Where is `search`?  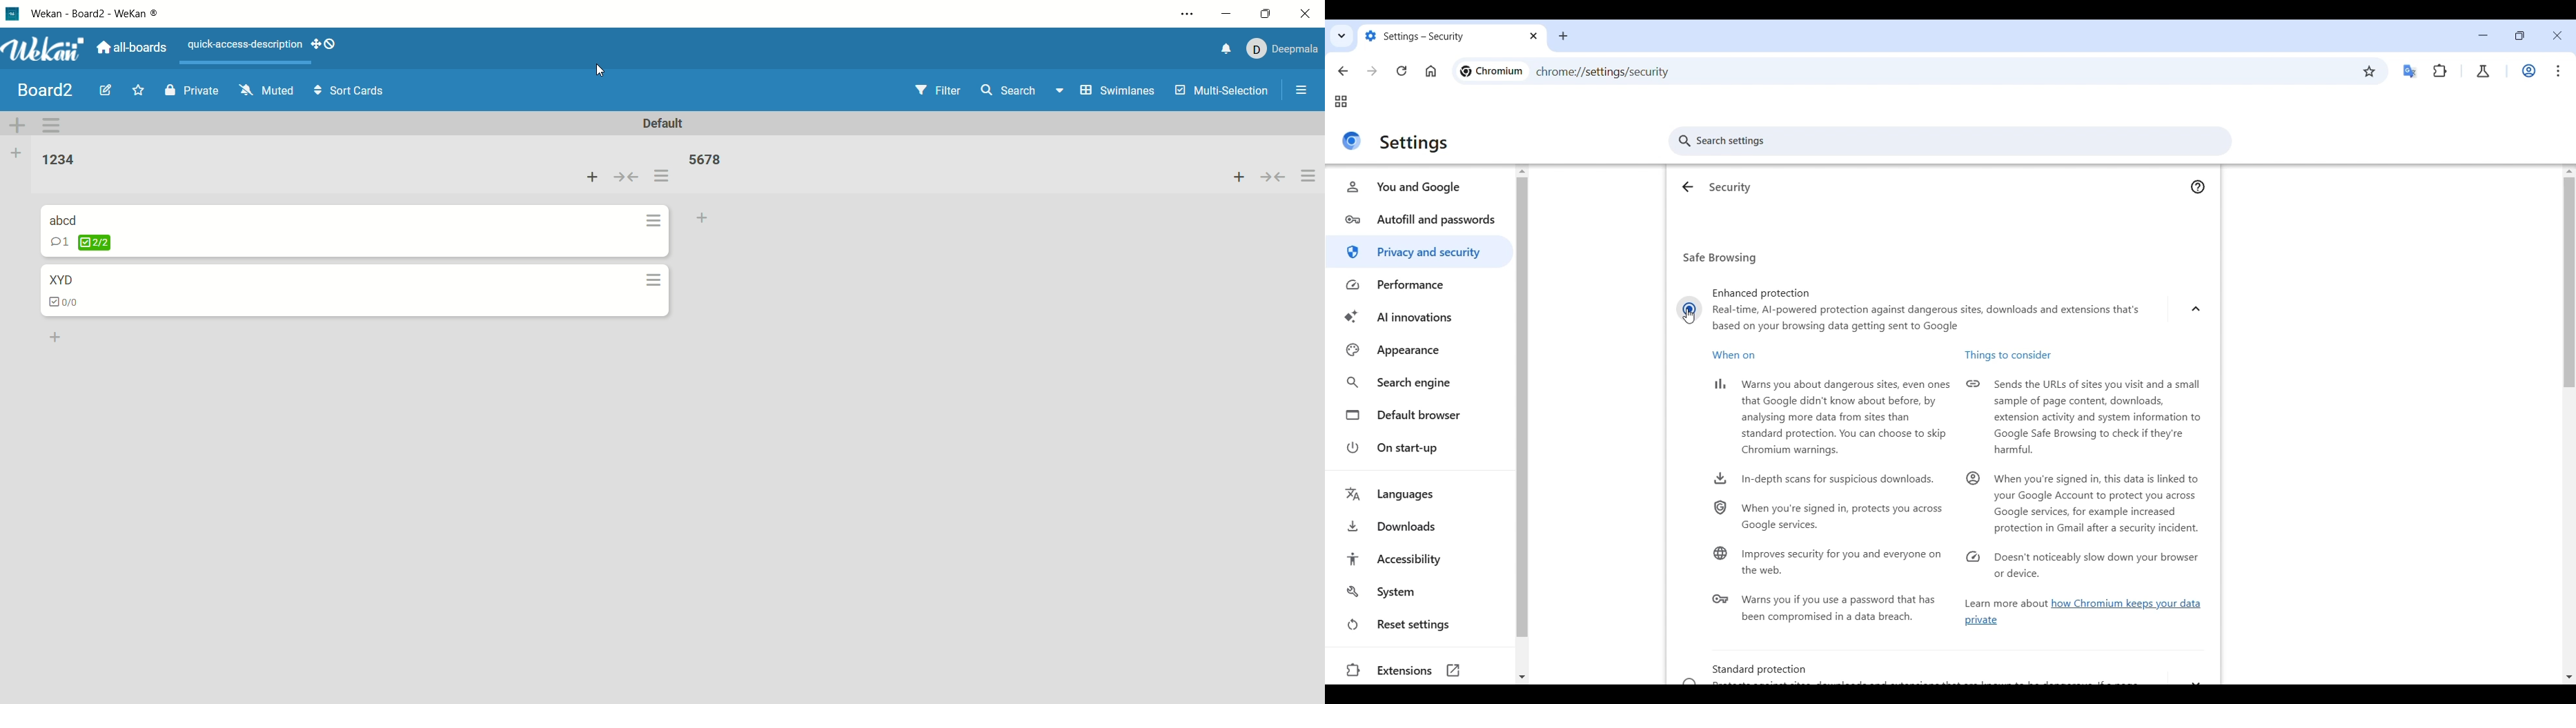 search is located at coordinates (1021, 94).